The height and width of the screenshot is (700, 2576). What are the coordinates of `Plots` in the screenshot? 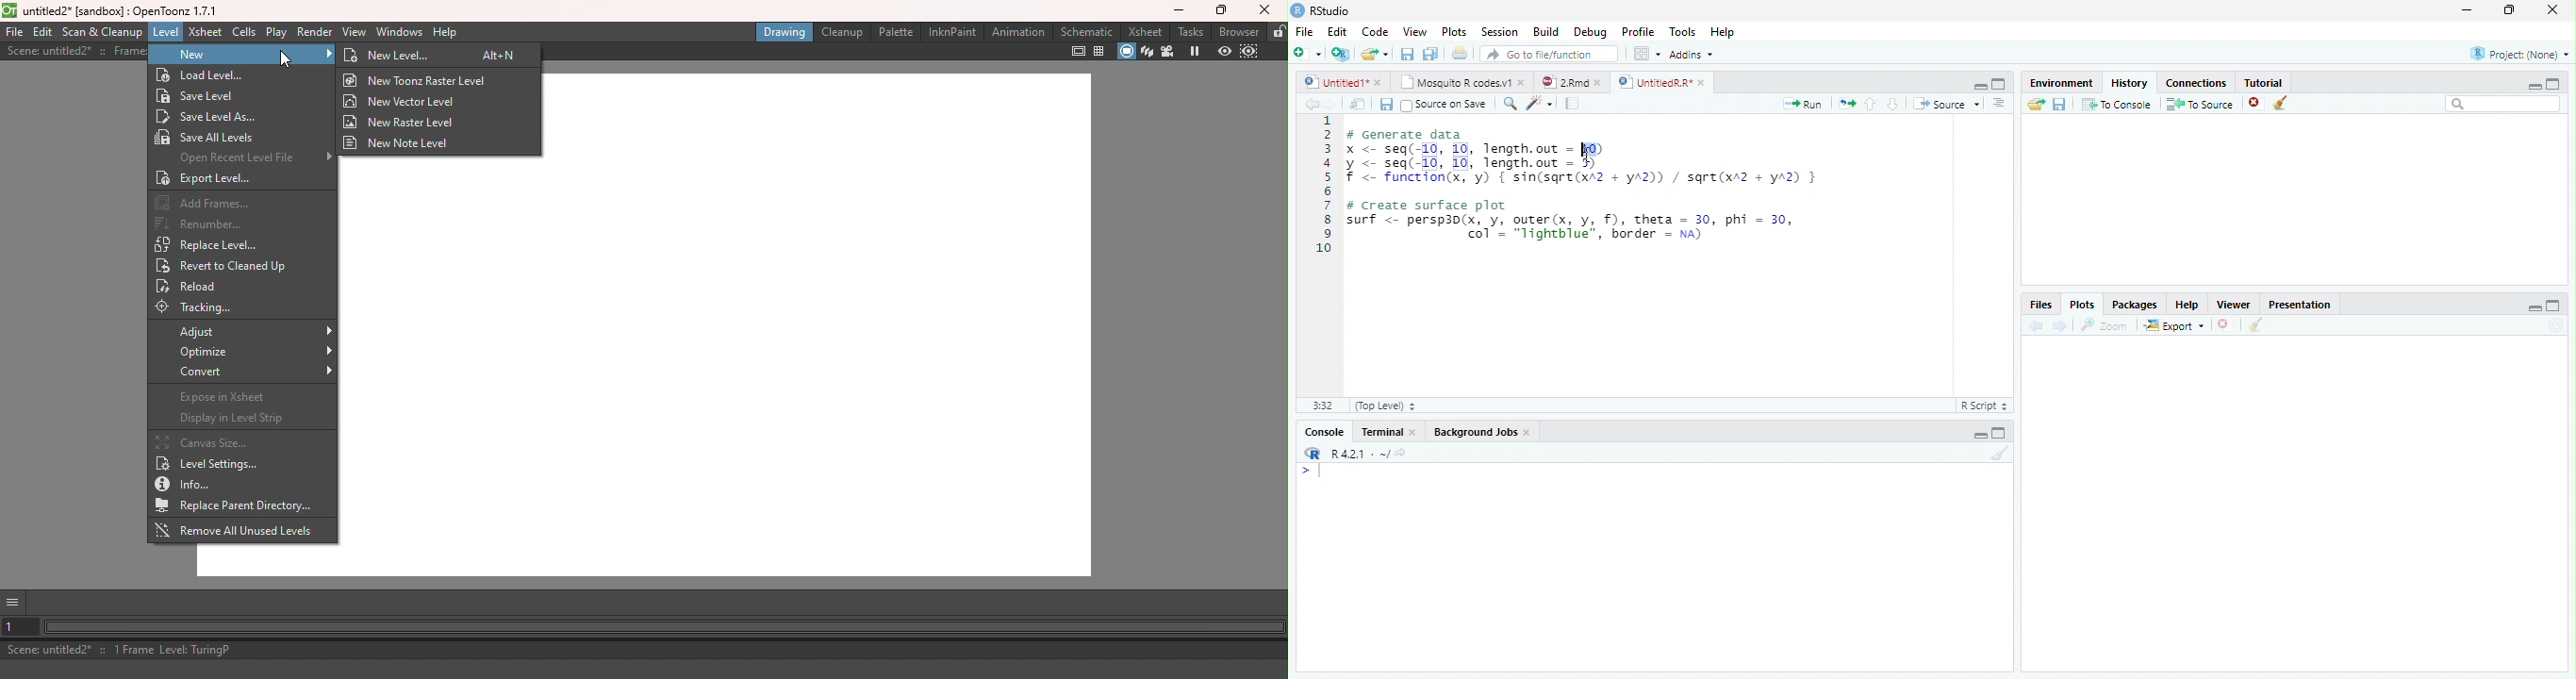 It's located at (1453, 31).